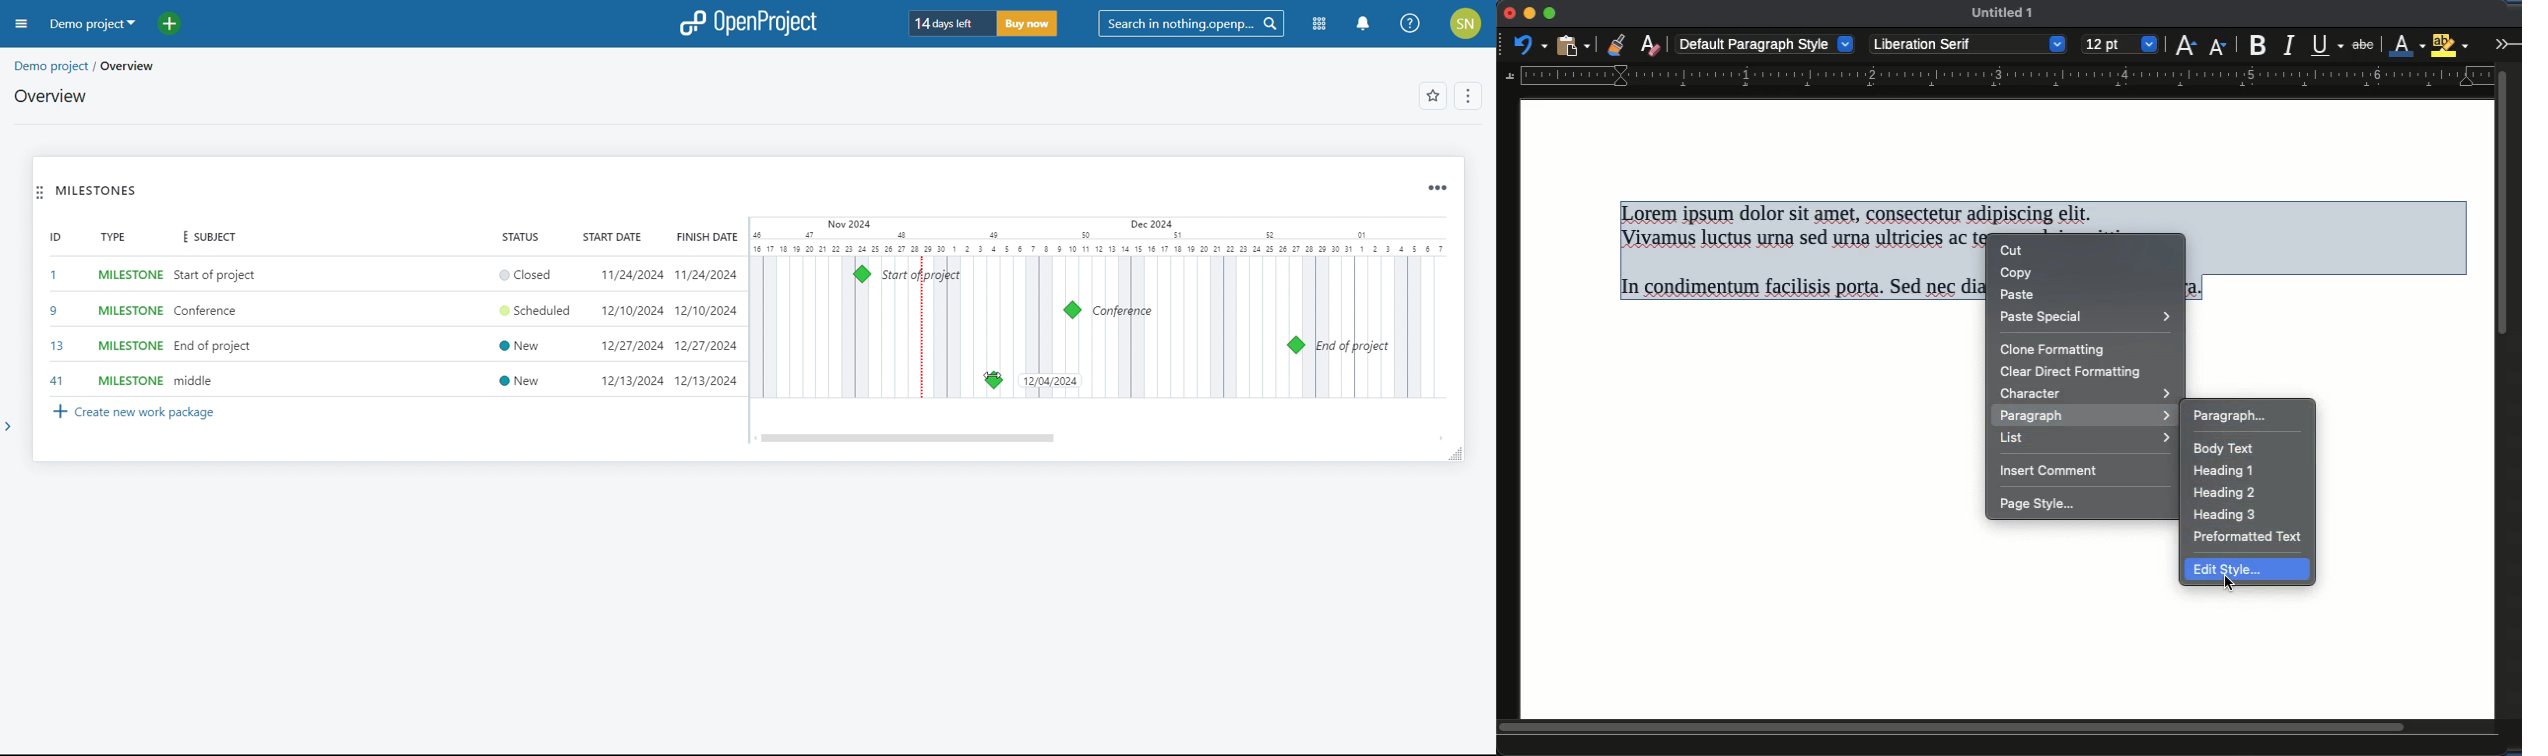 This screenshot has height=756, width=2548. What do you see at coordinates (2053, 472) in the screenshot?
I see `insert comment` at bounding box center [2053, 472].